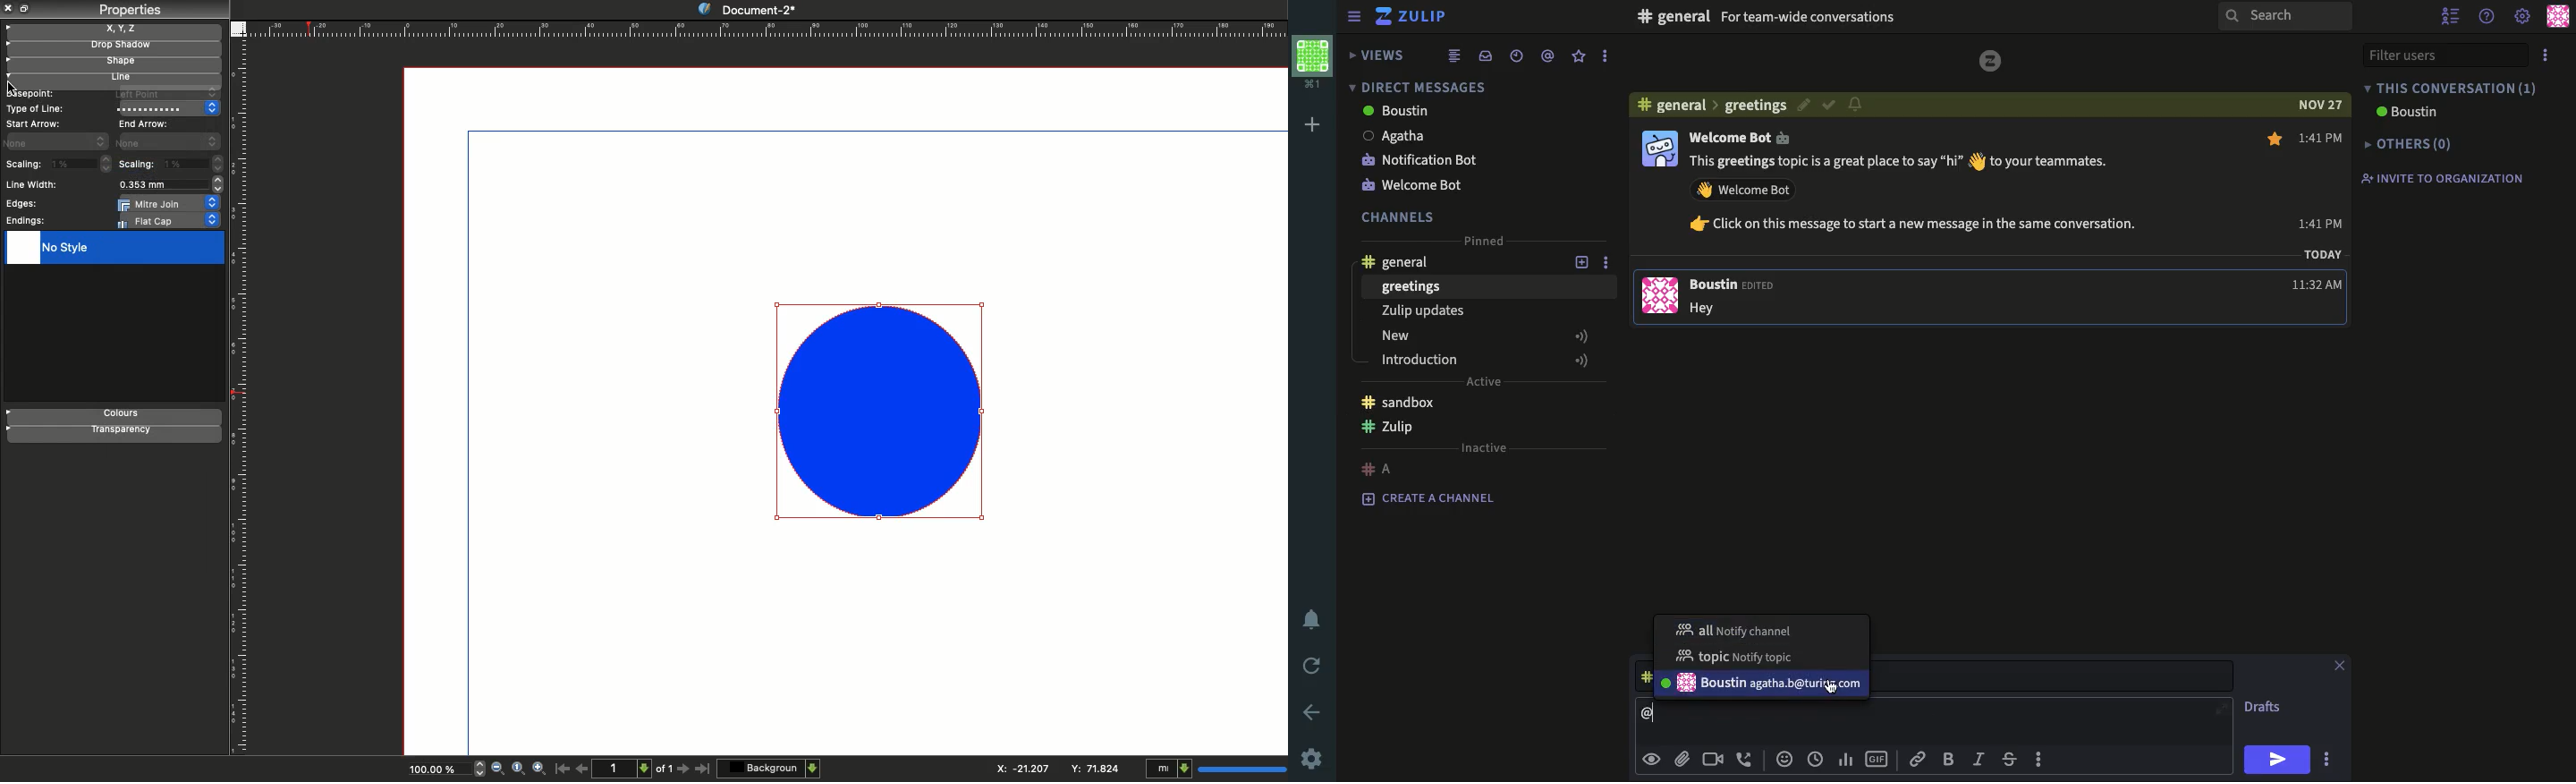  I want to click on Zoom to, so click(518, 768).